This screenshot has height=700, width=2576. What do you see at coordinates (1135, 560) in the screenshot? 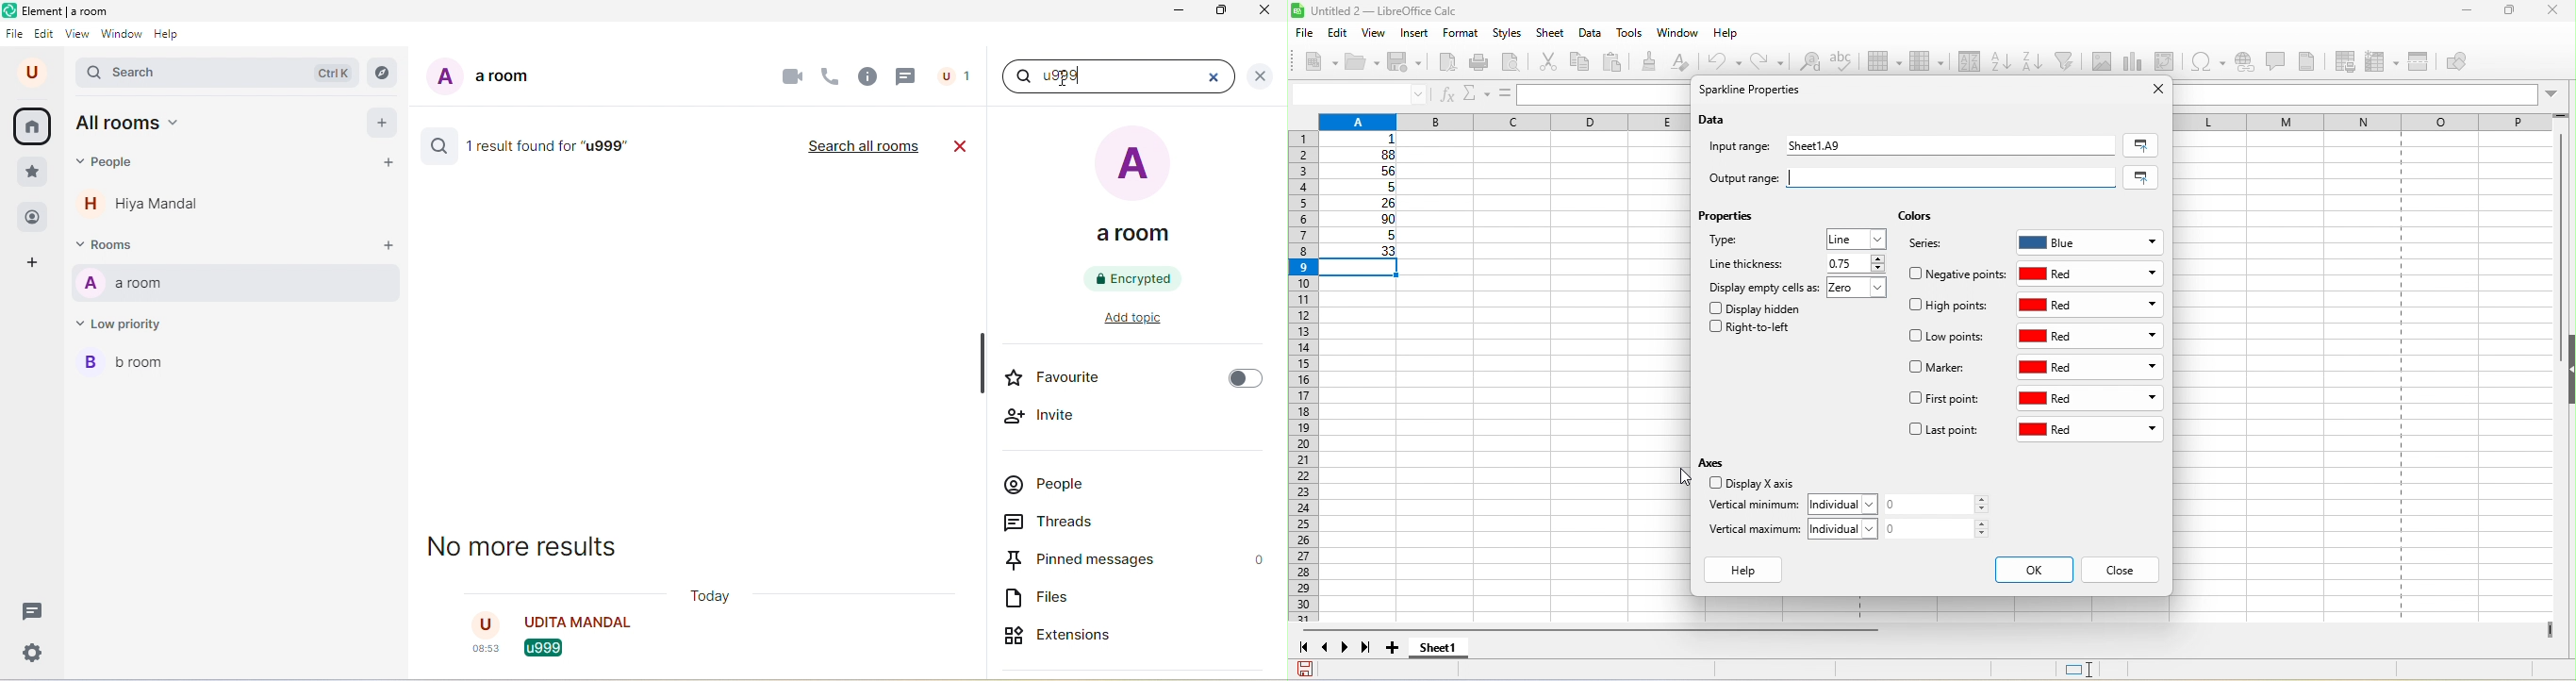
I see `pinned message` at bounding box center [1135, 560].